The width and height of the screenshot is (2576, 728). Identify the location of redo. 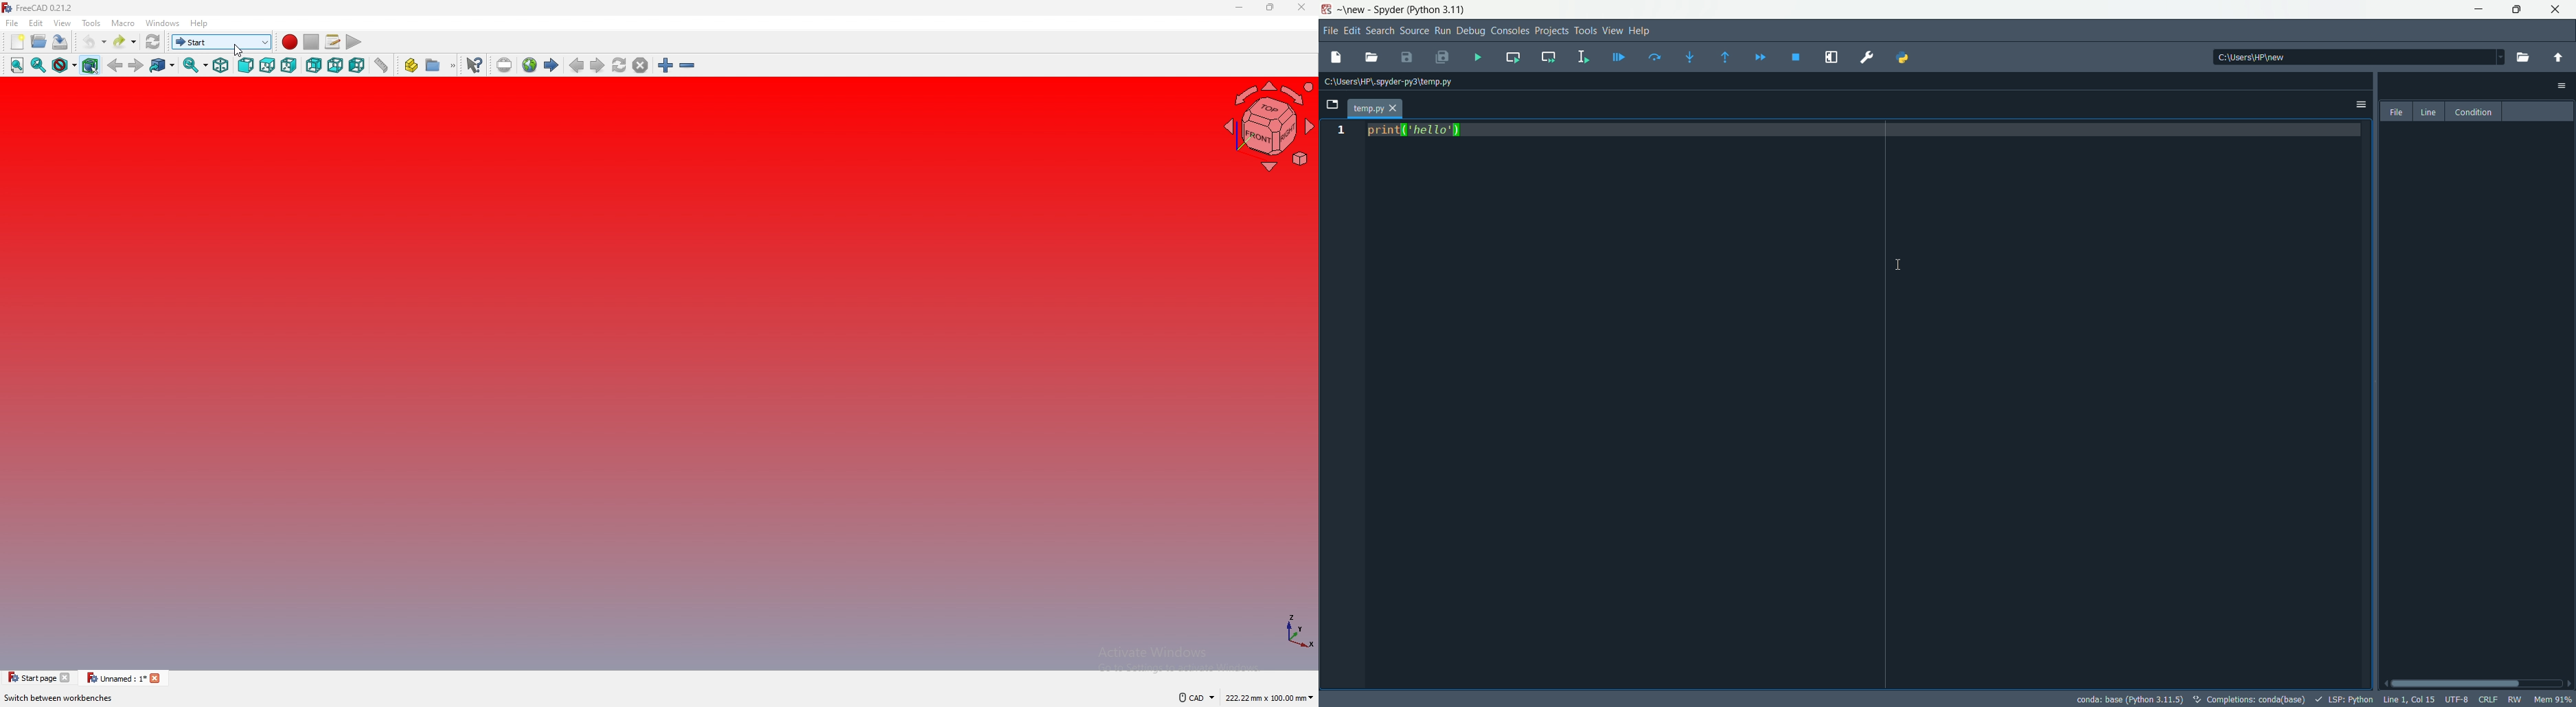
(126, 41).